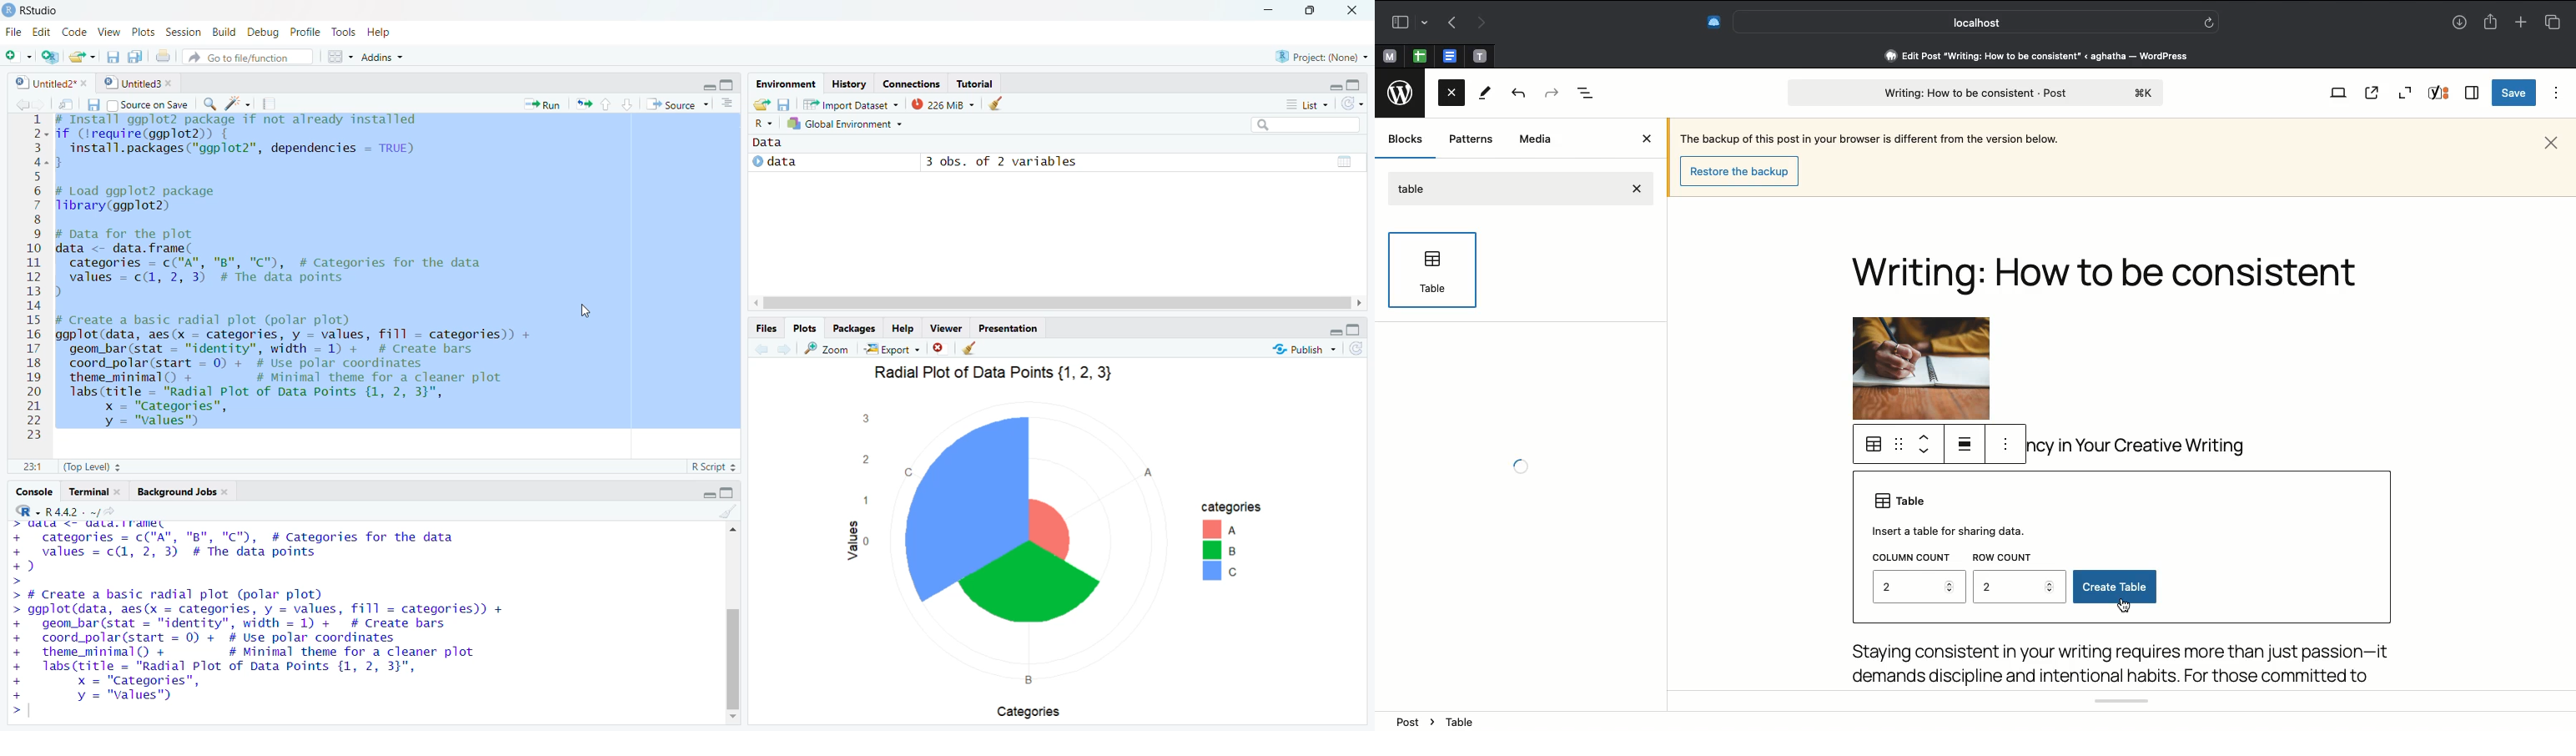  I want to click on Data, so click(772, 143).